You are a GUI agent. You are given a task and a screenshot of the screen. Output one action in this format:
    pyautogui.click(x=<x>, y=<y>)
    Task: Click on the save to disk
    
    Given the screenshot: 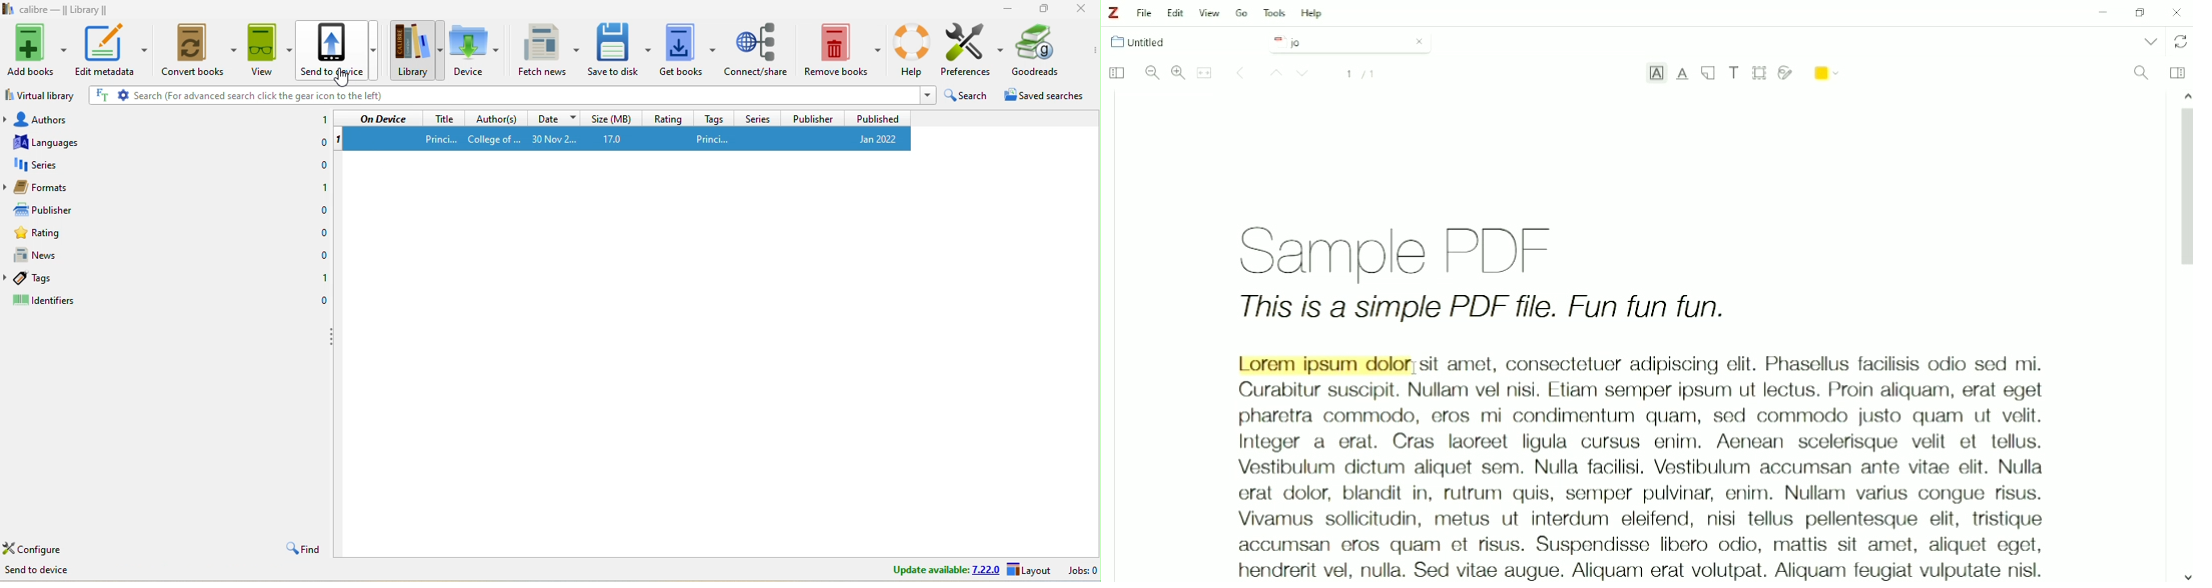 What is the action you would take?
    pyautogui.click(x=621, y=52)
    